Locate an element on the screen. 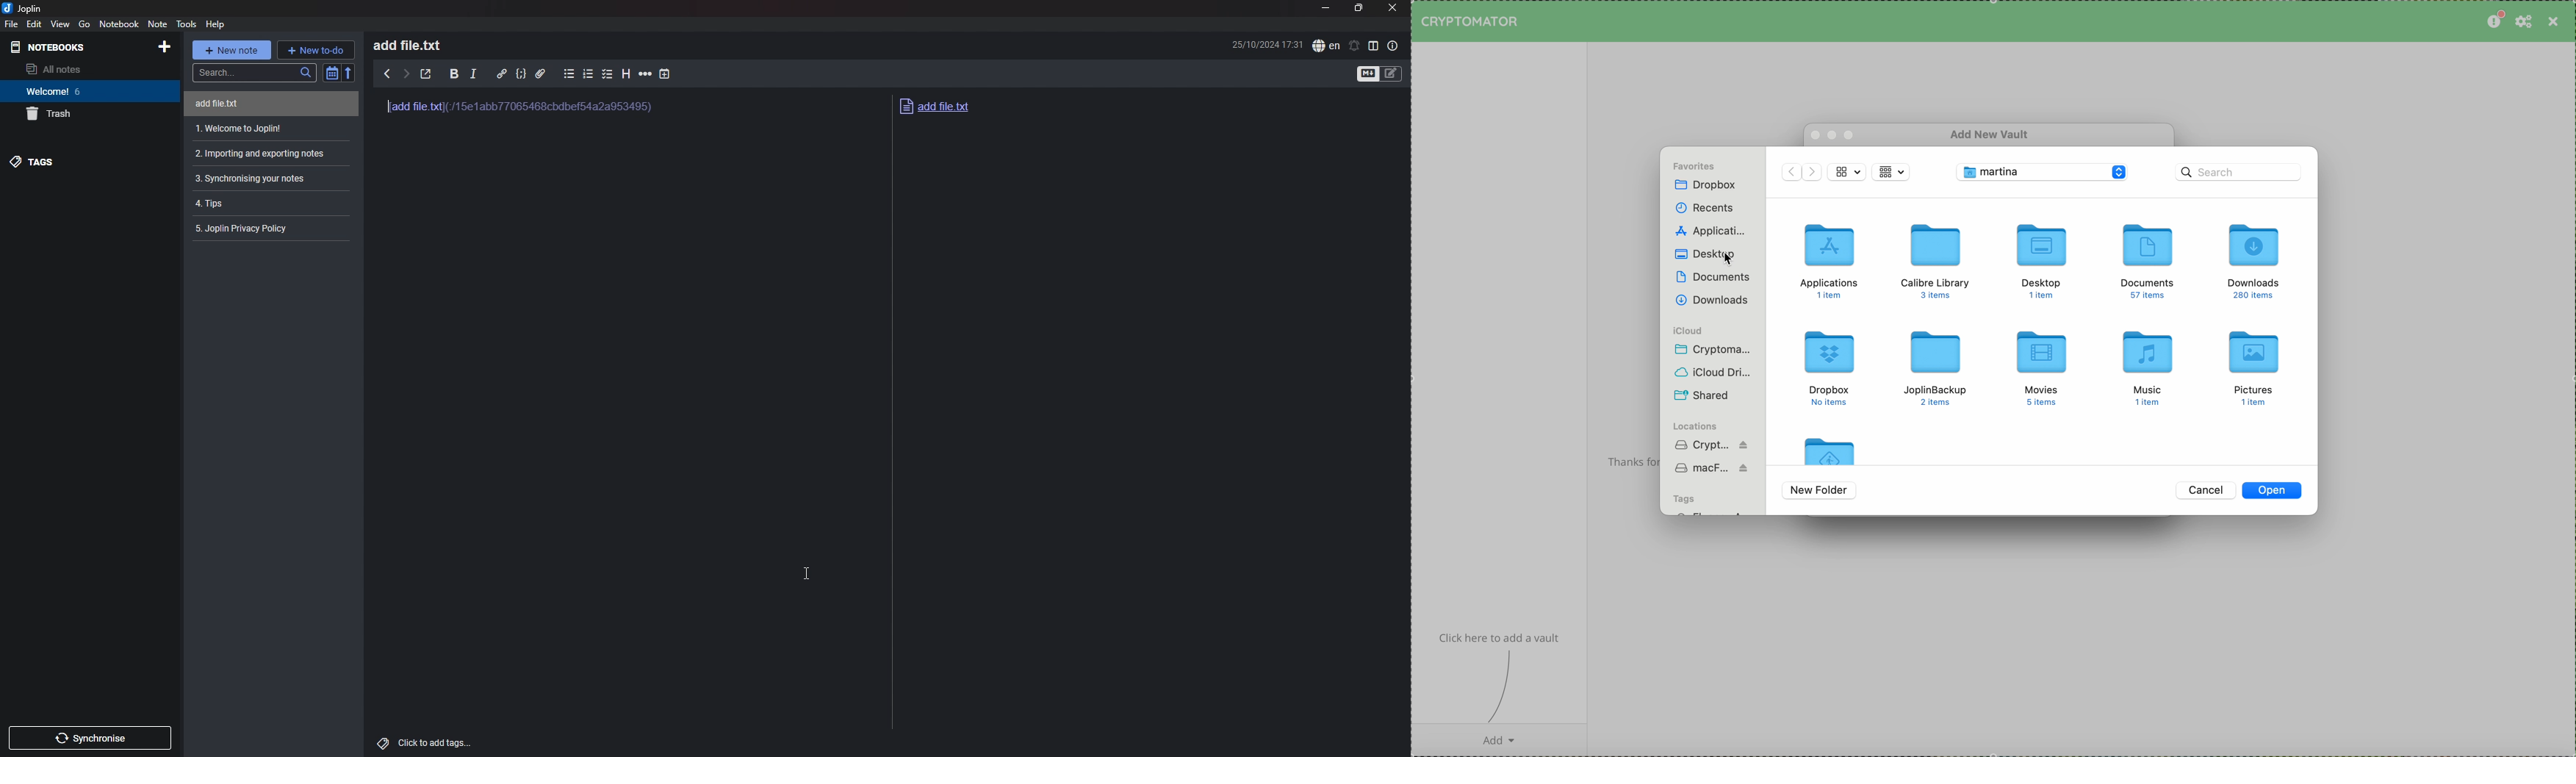 This screenshot has height=784, width=2576. downloads is located at coordinates (2255, 261).